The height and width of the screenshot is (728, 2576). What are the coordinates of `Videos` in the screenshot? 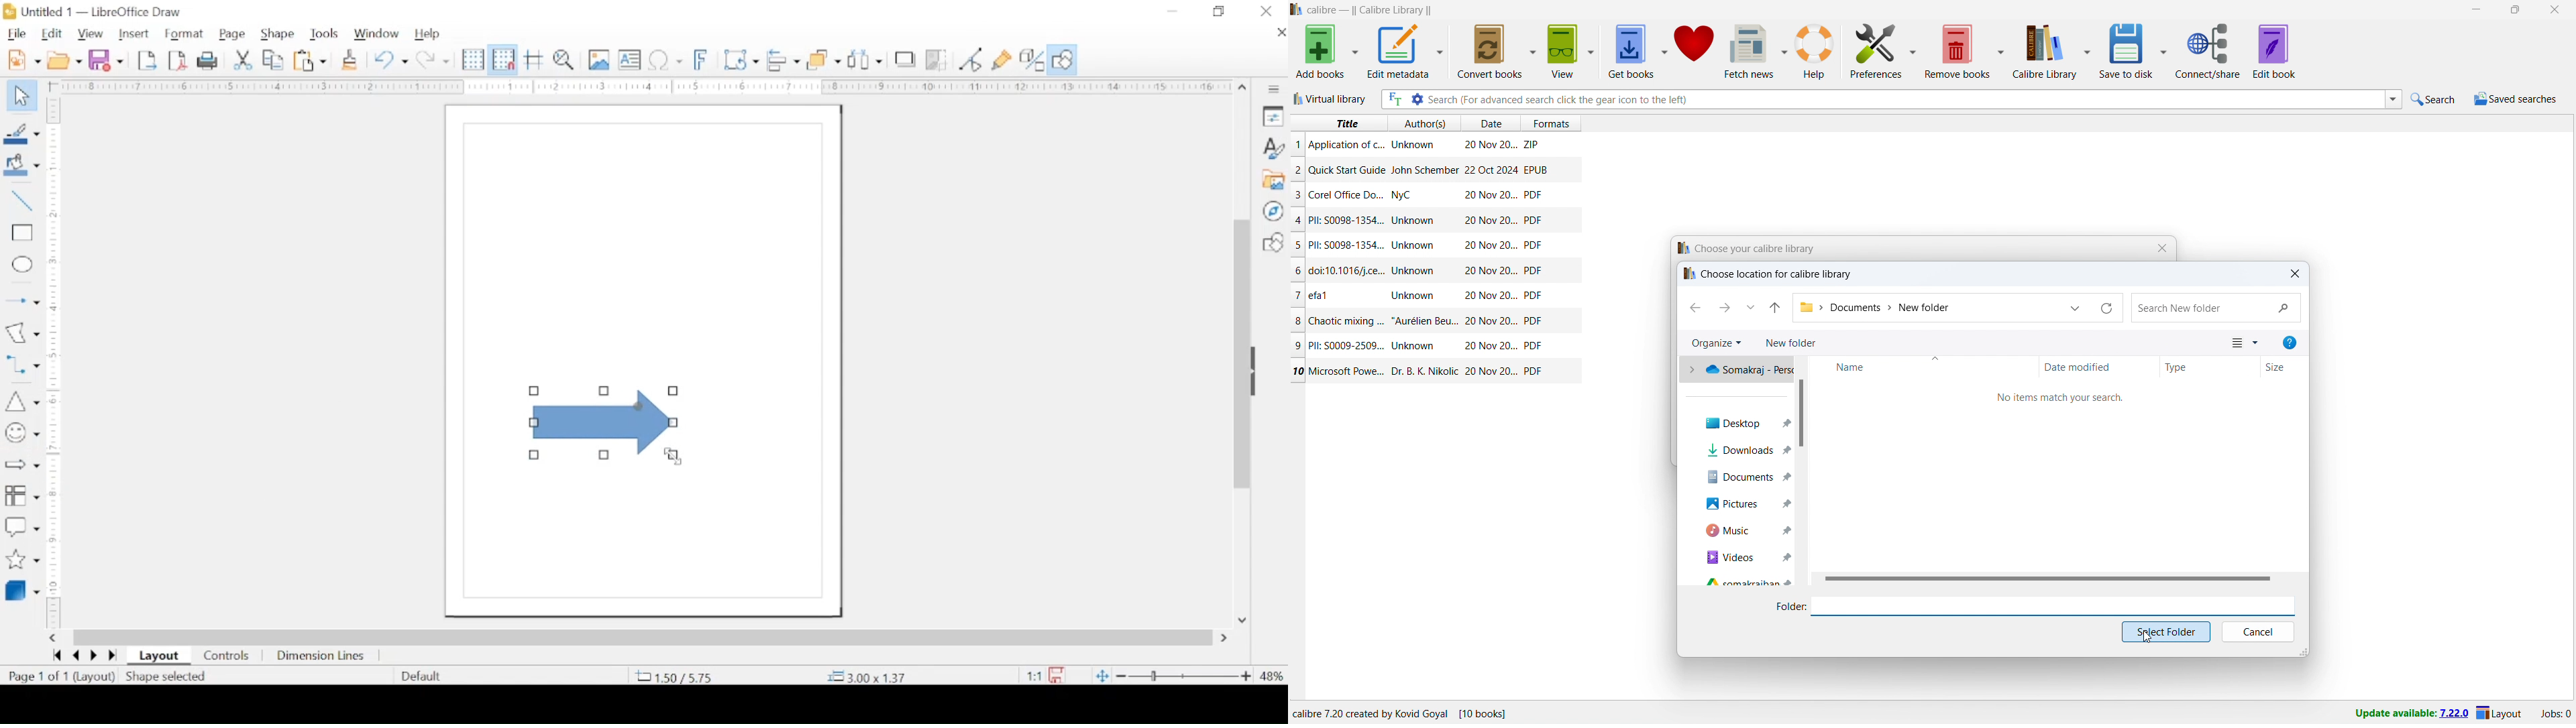 It's located at (1740, 558).